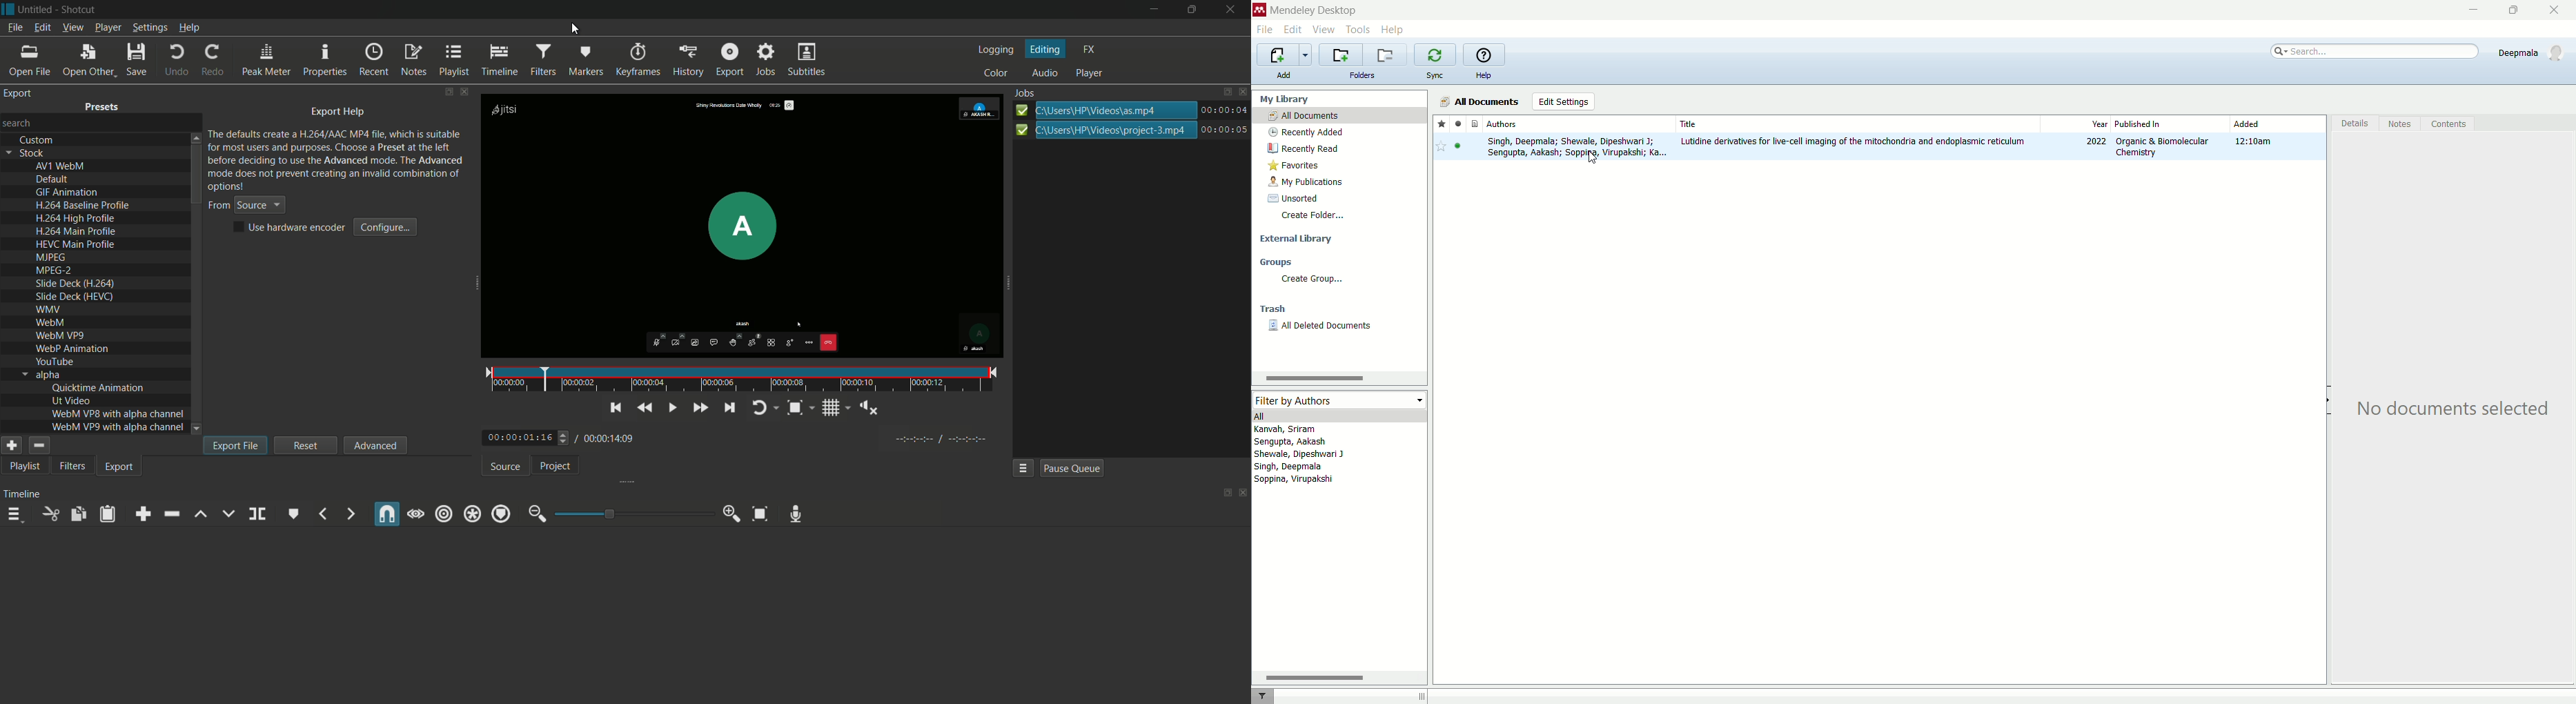 Image resolution: width=2576 pixels, height=728 pixels. I want to click on synchronize your library with Mendeley web, so click(1437, 55).